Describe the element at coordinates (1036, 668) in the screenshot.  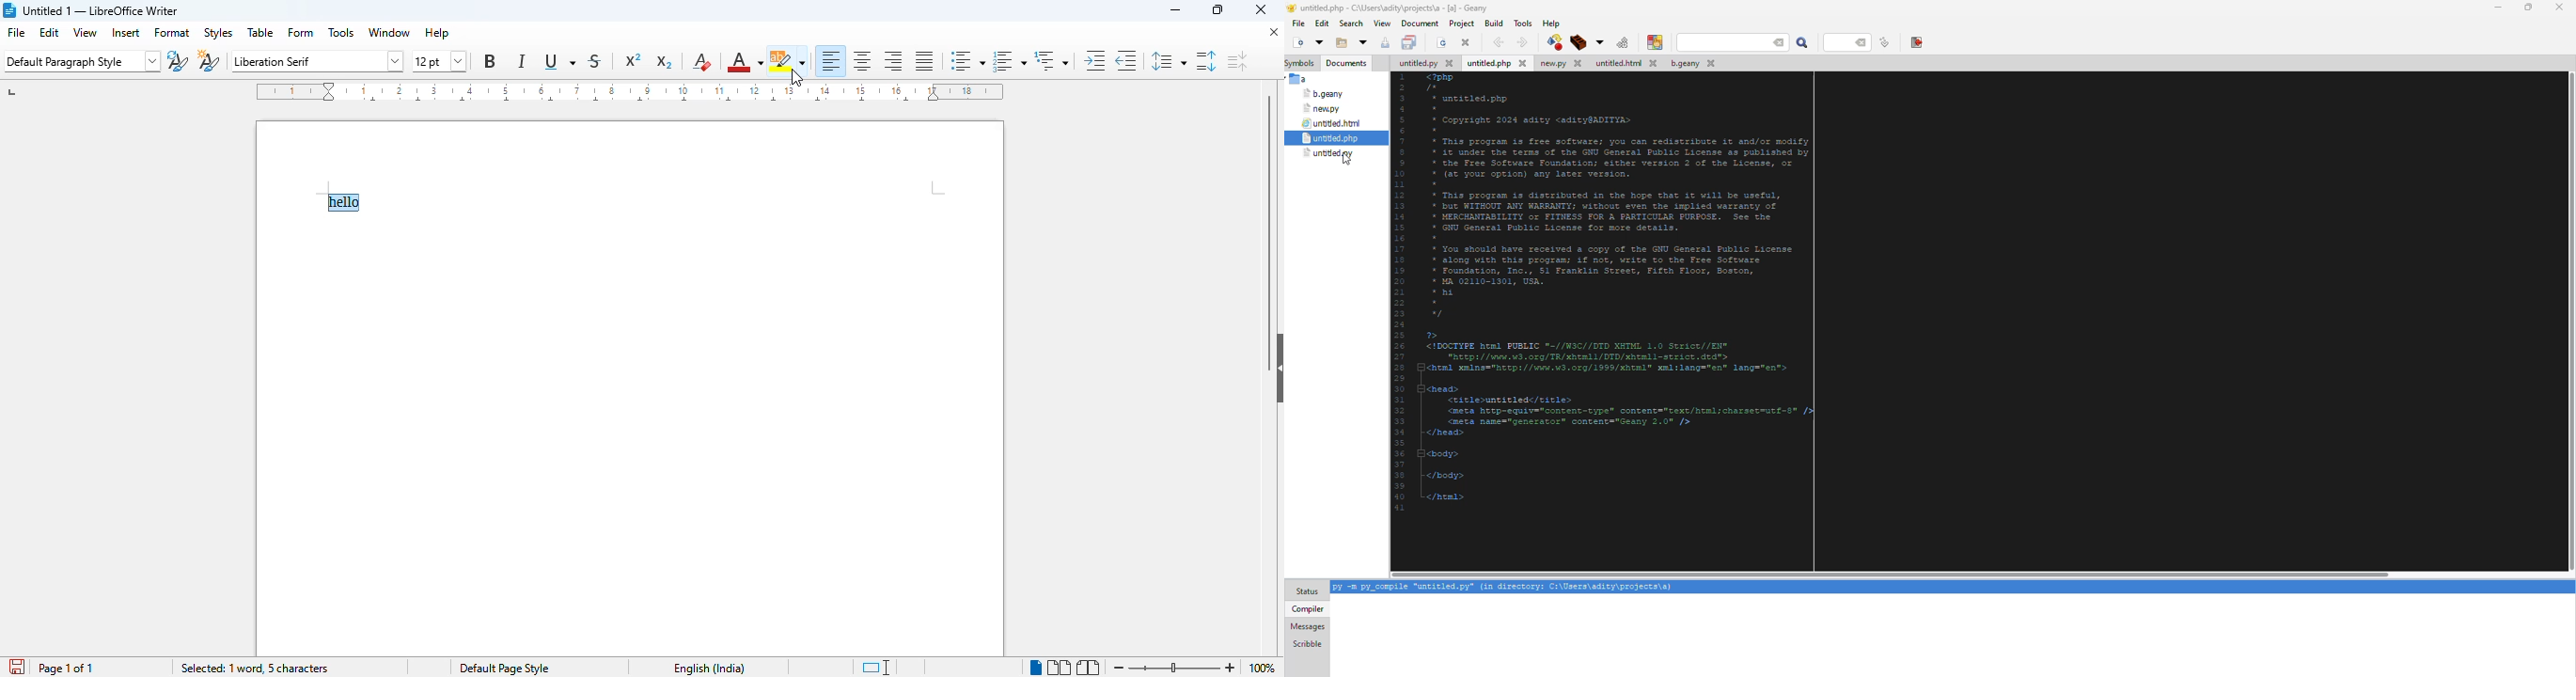
I see `single-page view` at that location.